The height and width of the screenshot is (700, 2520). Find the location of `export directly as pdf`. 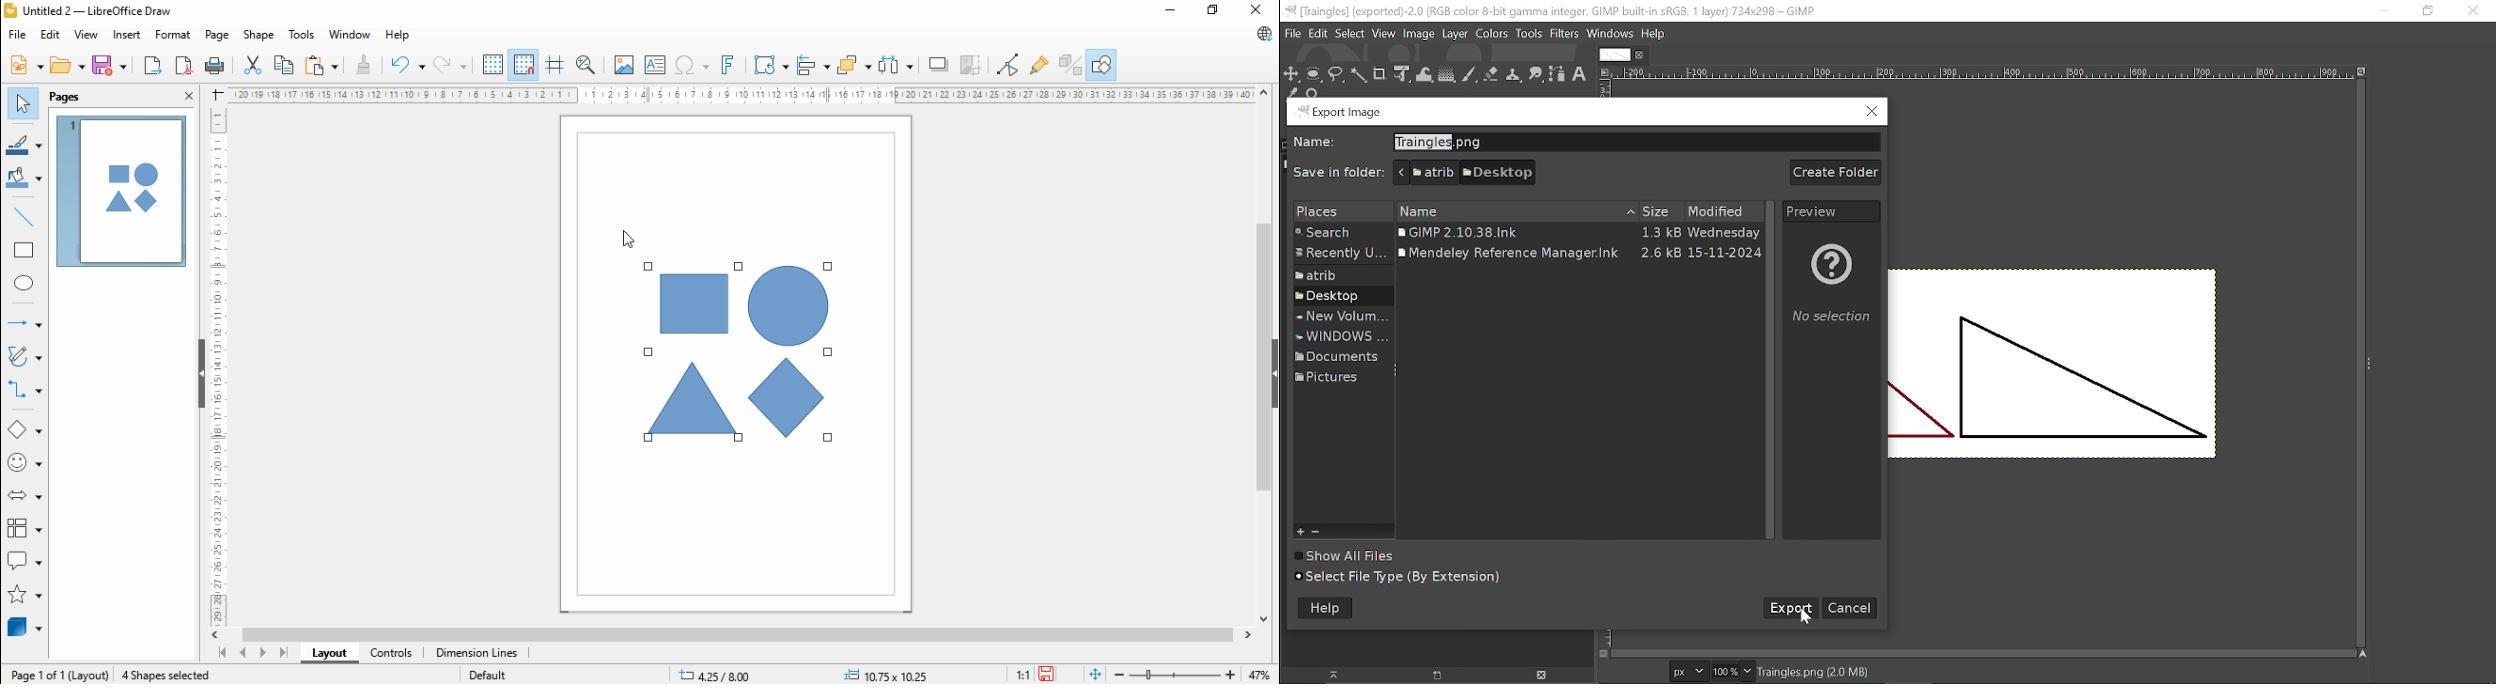

export directly as pdf is located at coordinates (183, 65).